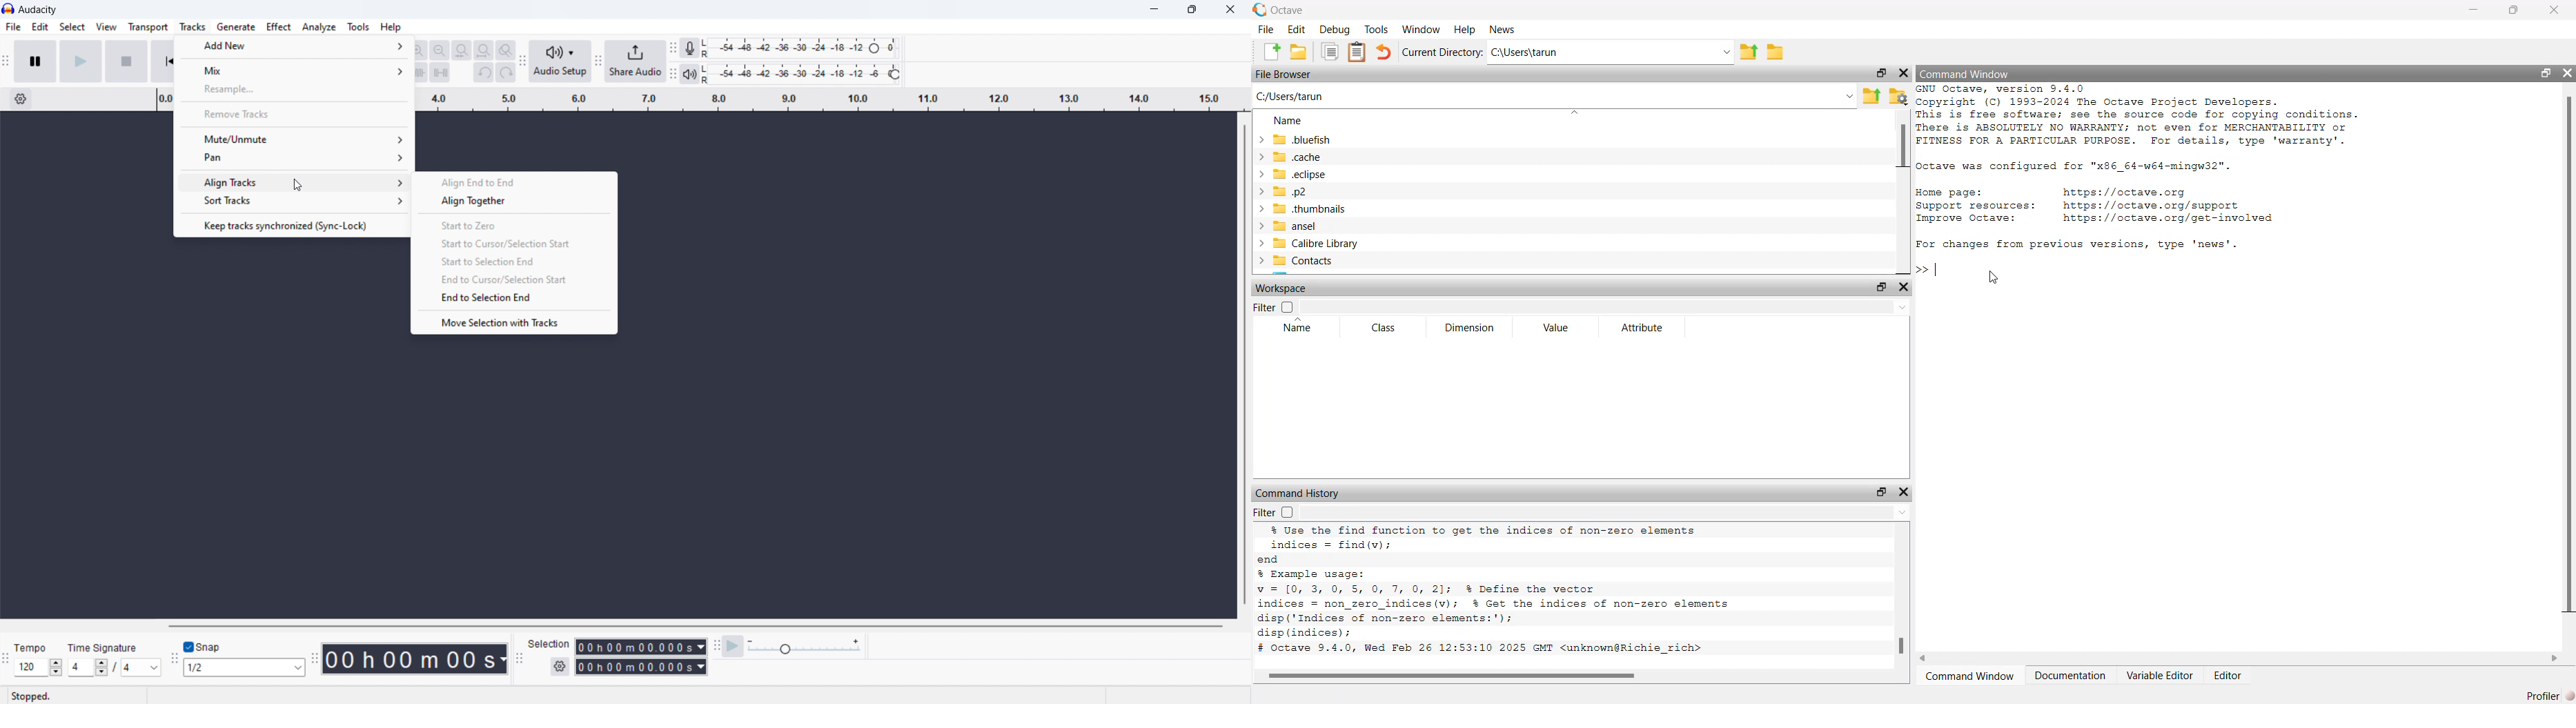  Describe the element at coordinates (1874, 95) in the screenshot. I see `parent directory` at that location.